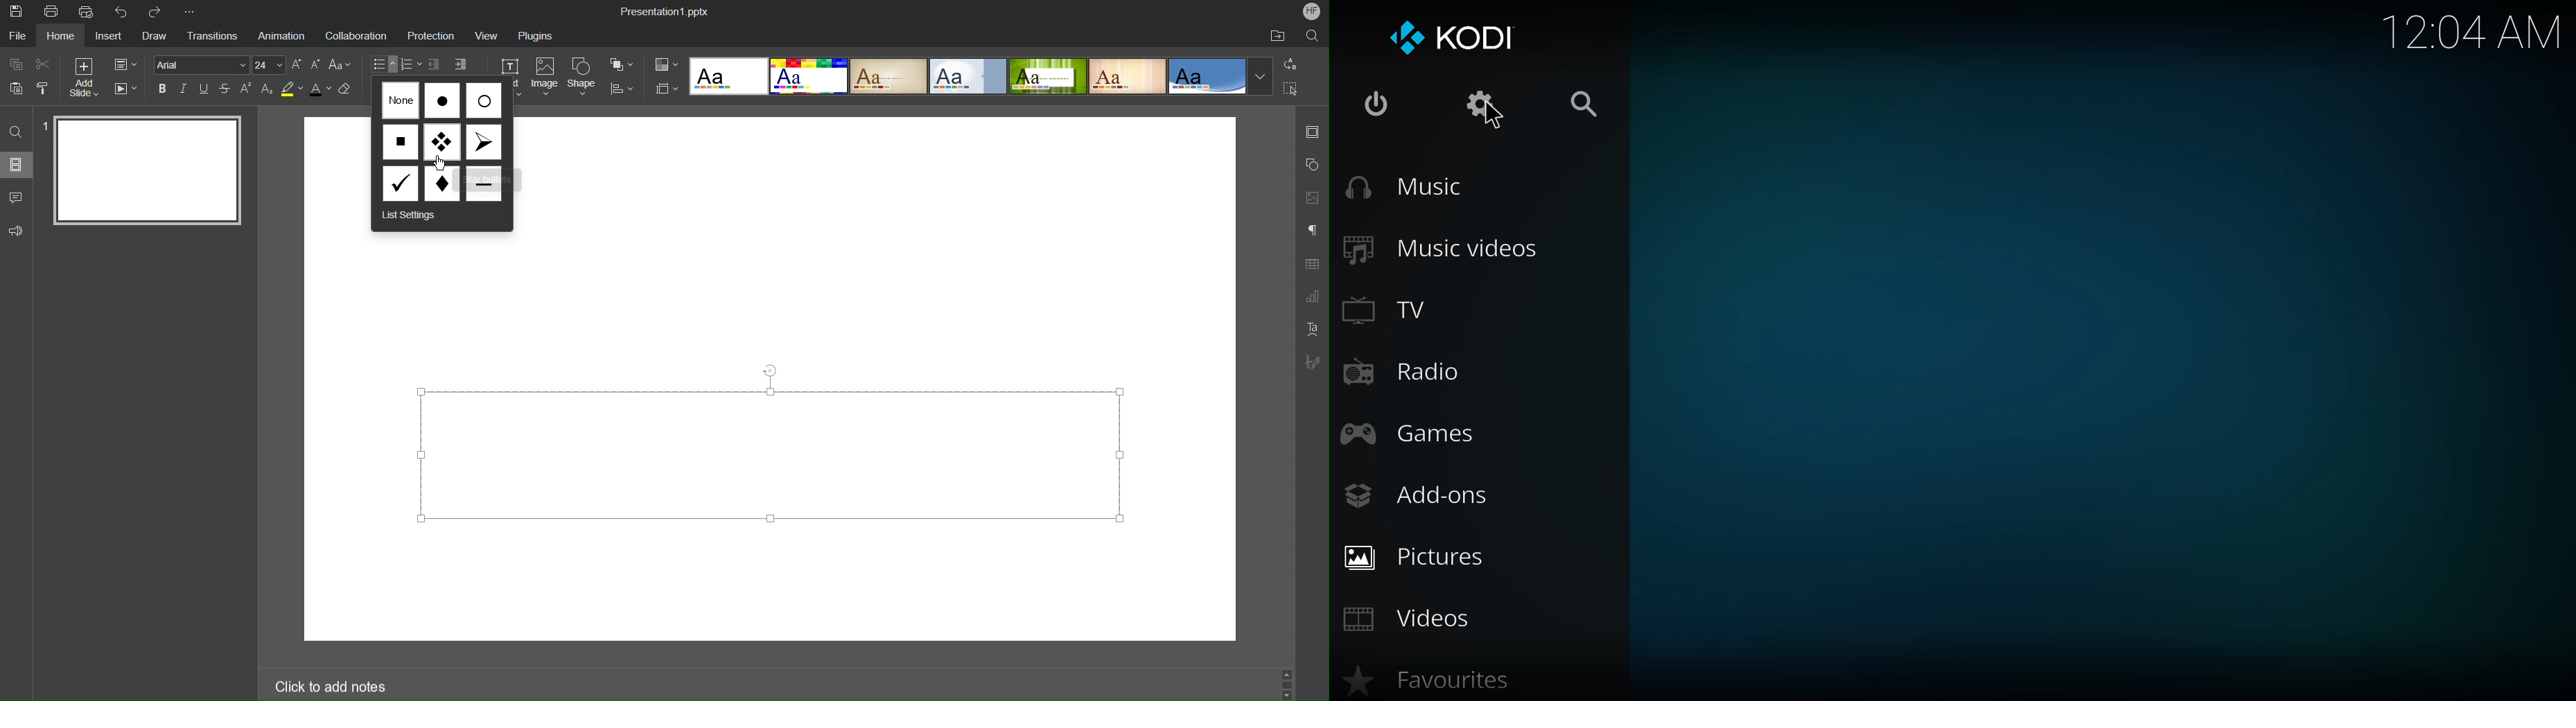  I want to click on More templates, so click(1260, 77).